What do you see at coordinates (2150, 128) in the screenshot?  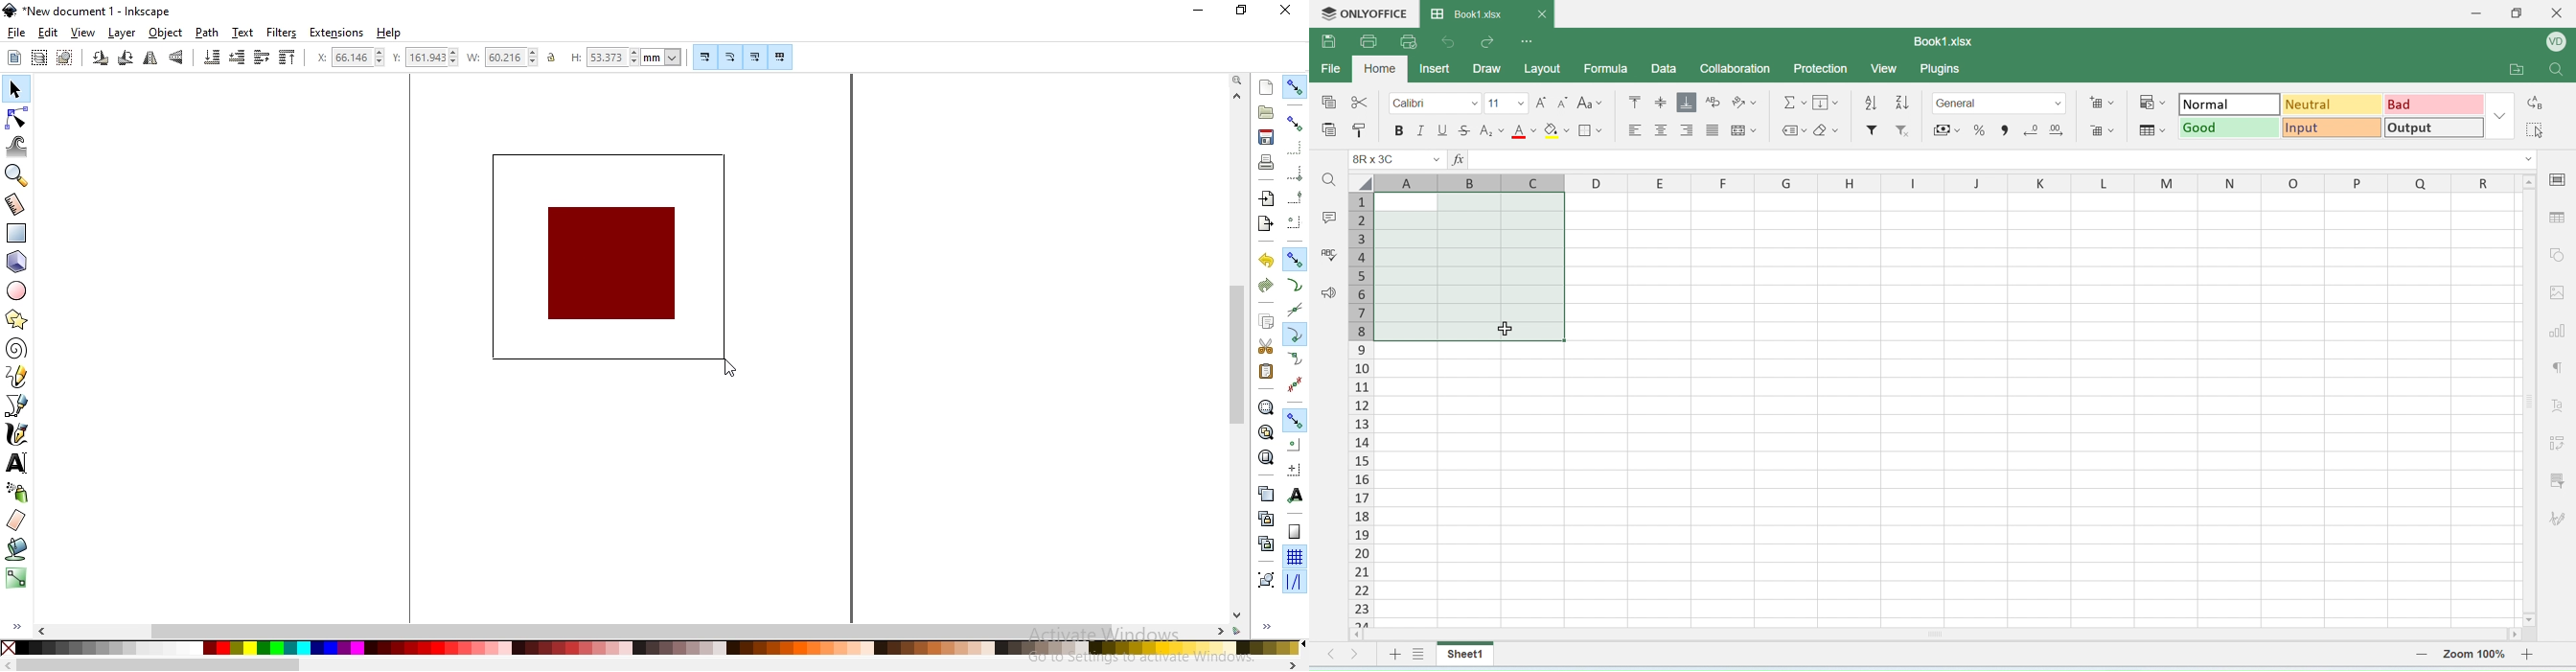 I see `format as table template` at bounding box center [2150, 128].